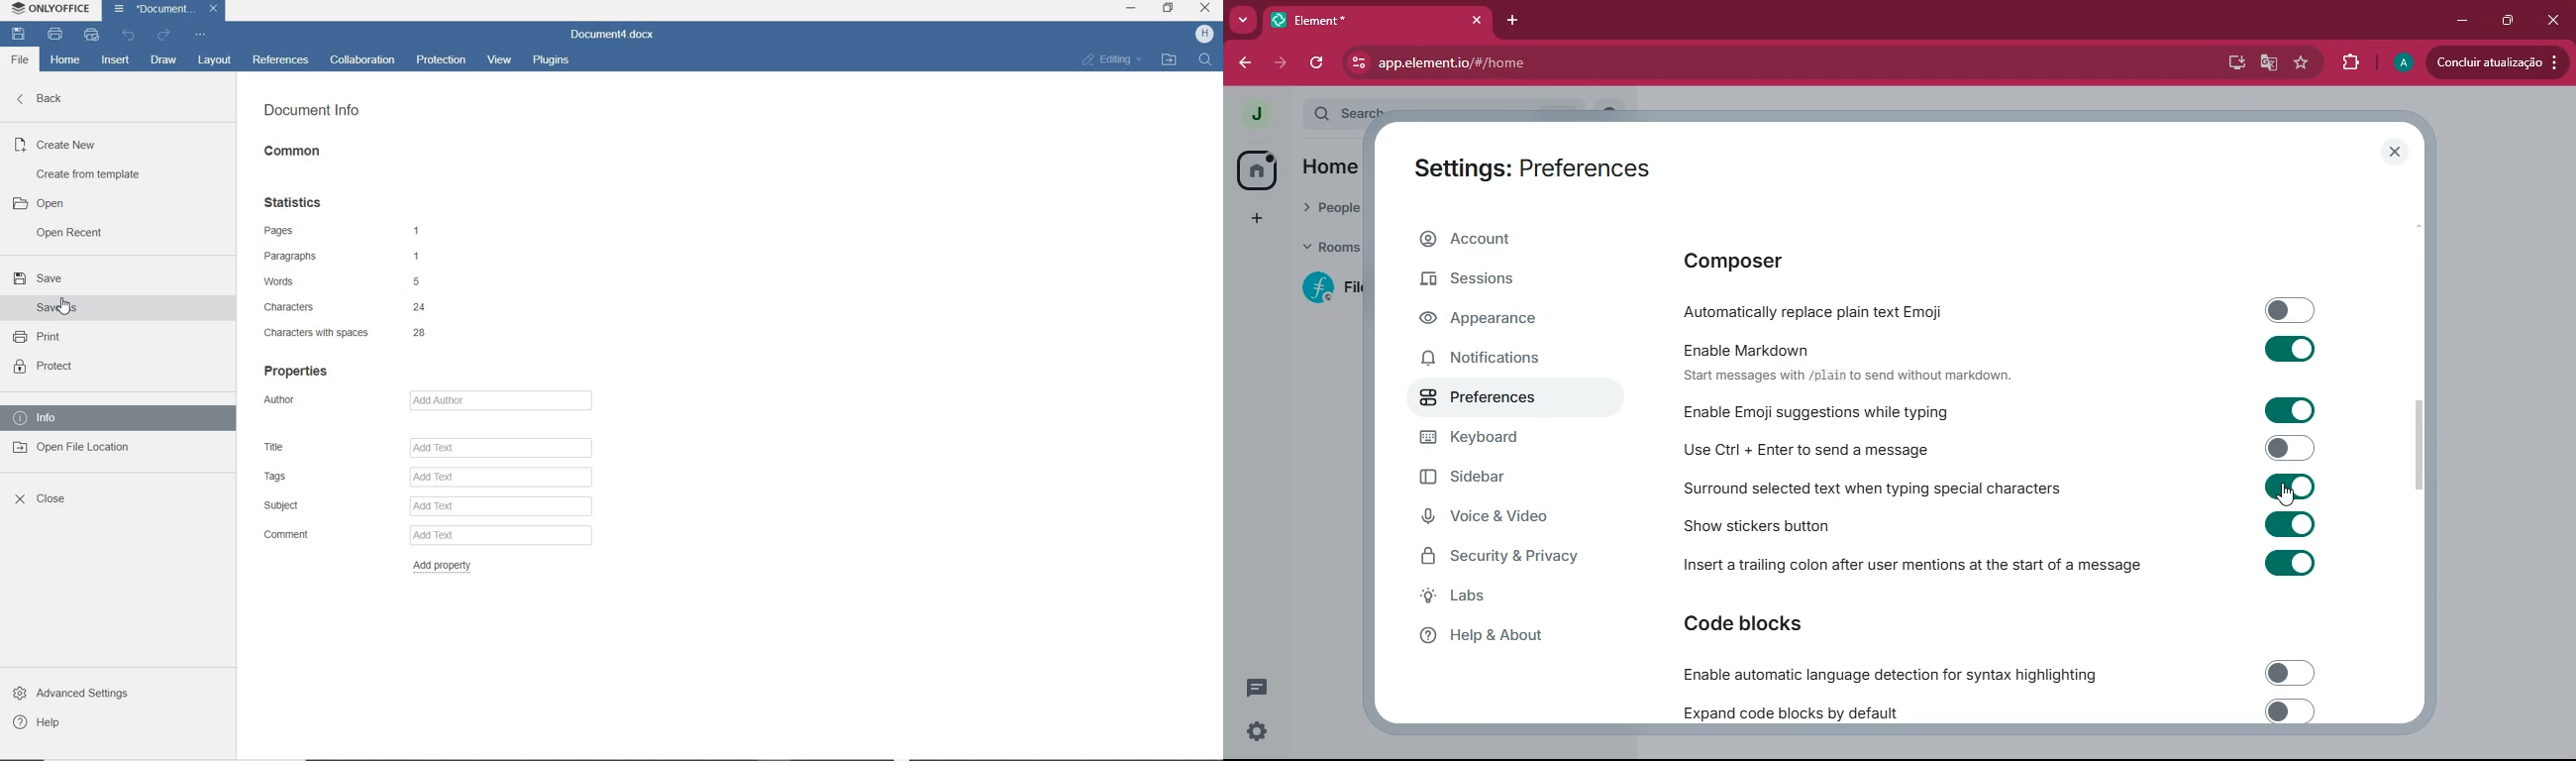 This screenshot has height=784, width=2576. Describe the element at coordinates (50, 9) in the screenshot. I see `ONLYOFFICE (application  name)` at that location.